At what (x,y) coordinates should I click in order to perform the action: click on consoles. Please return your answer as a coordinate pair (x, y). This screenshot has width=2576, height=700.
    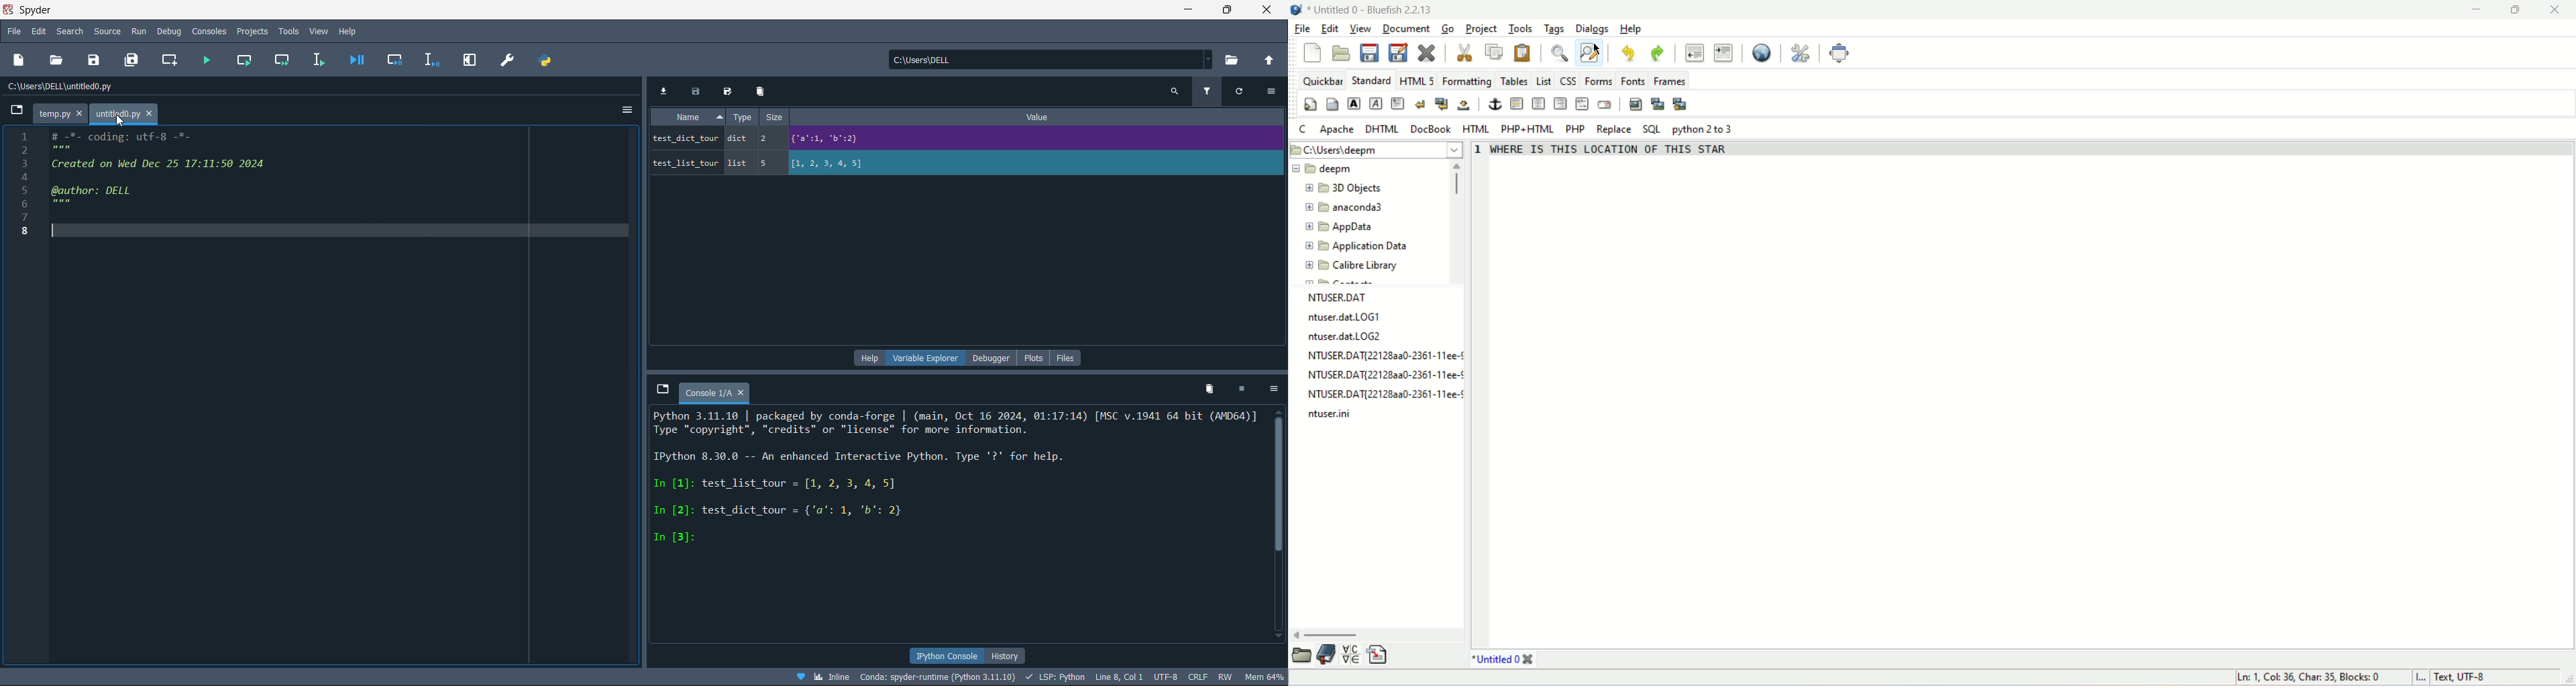
    Looking at the image, I should click on (207, 31).